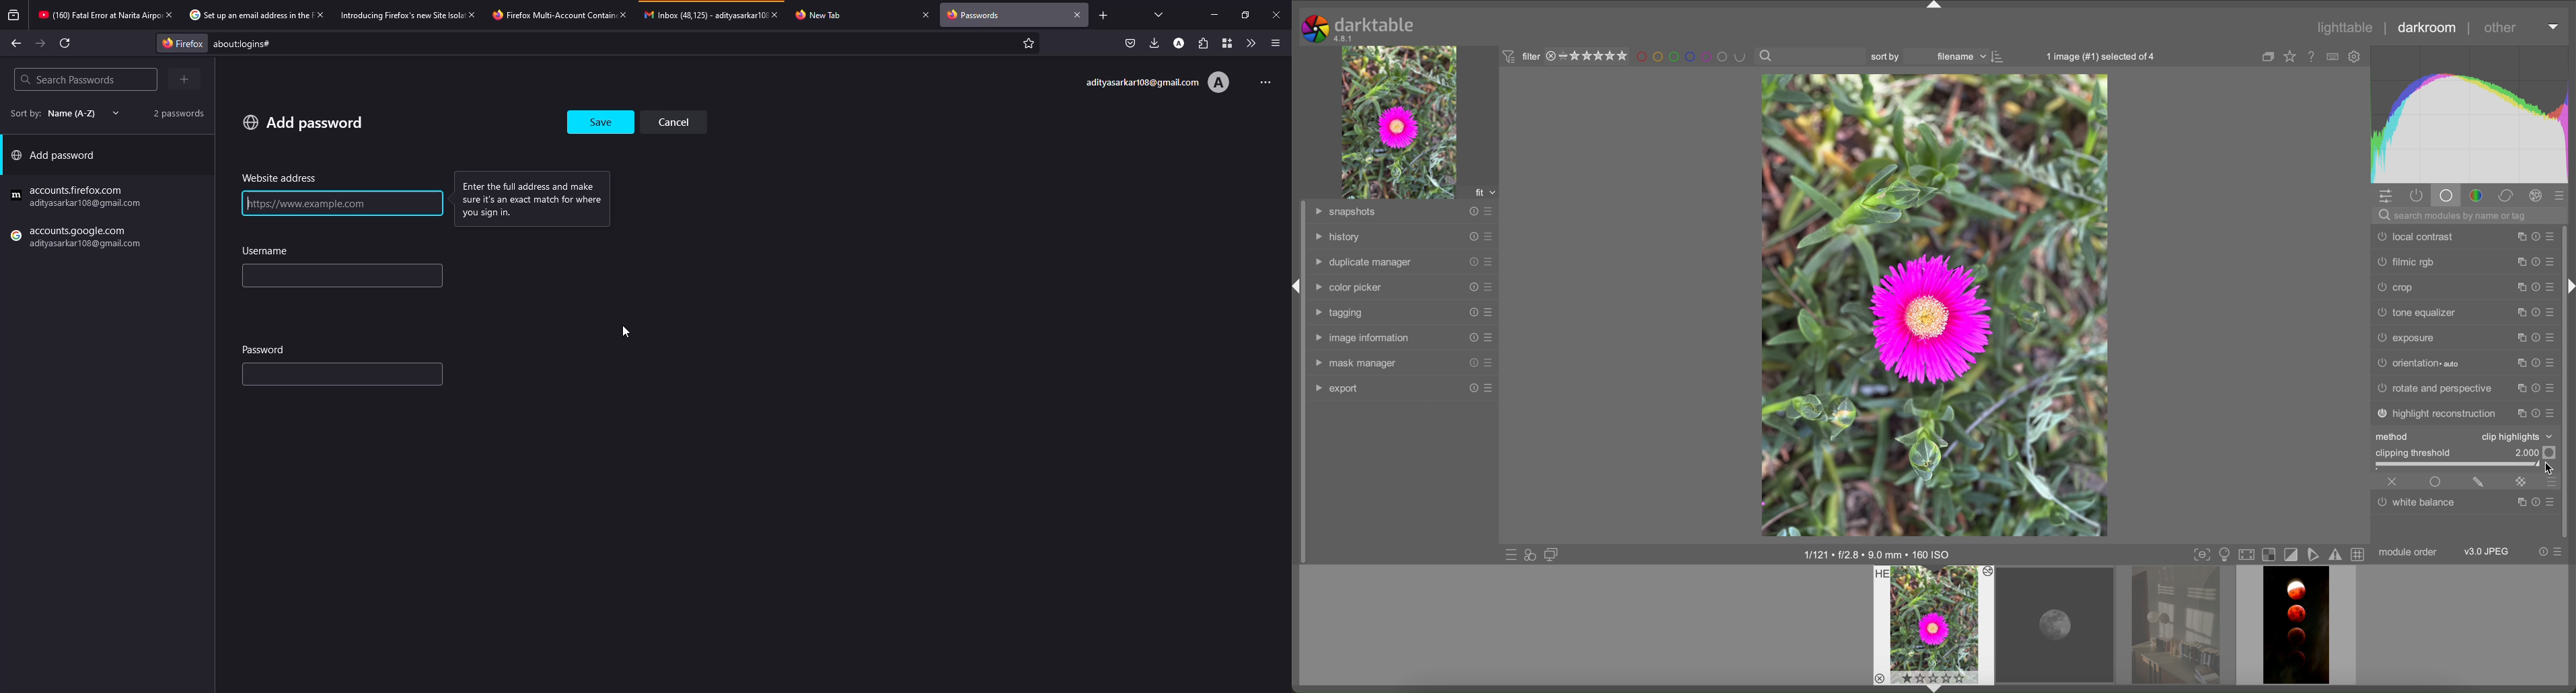 Image resolution: width=2576 pixels, height=700 pixels. Describe the element at coordinates (1338, 237) in the screenshot. I see `history tab` at that location.